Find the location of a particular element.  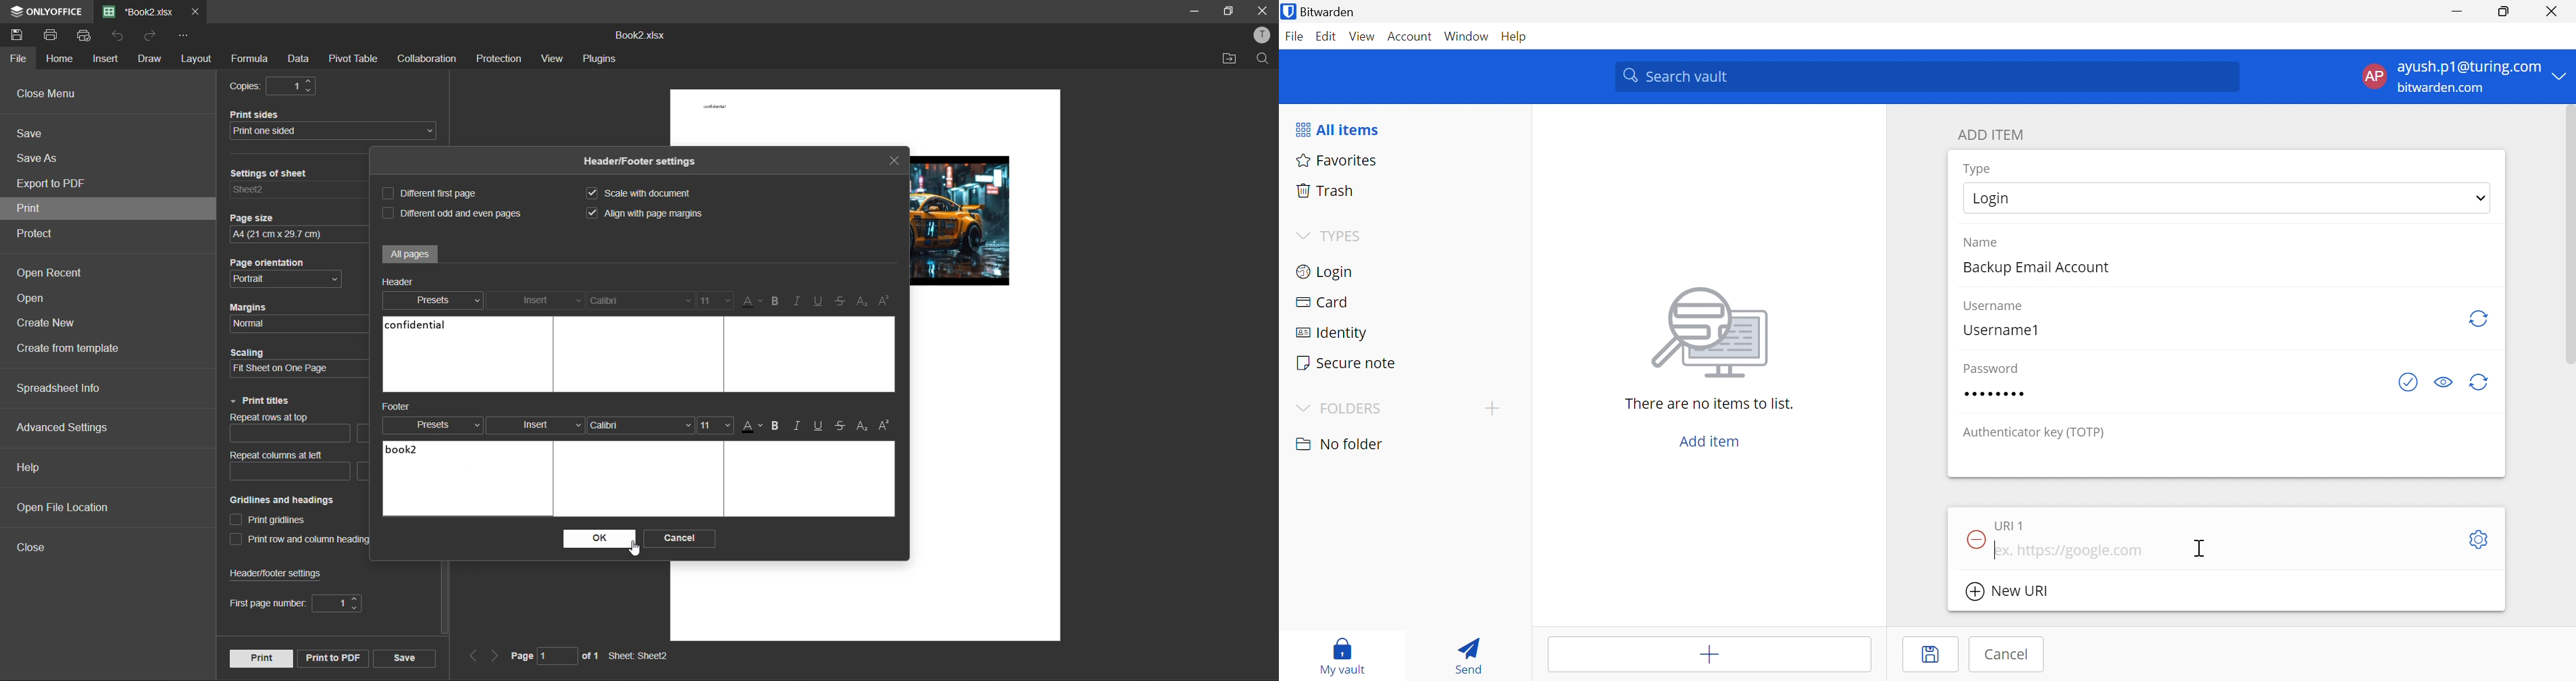

close is located at coordinates (33, 548).